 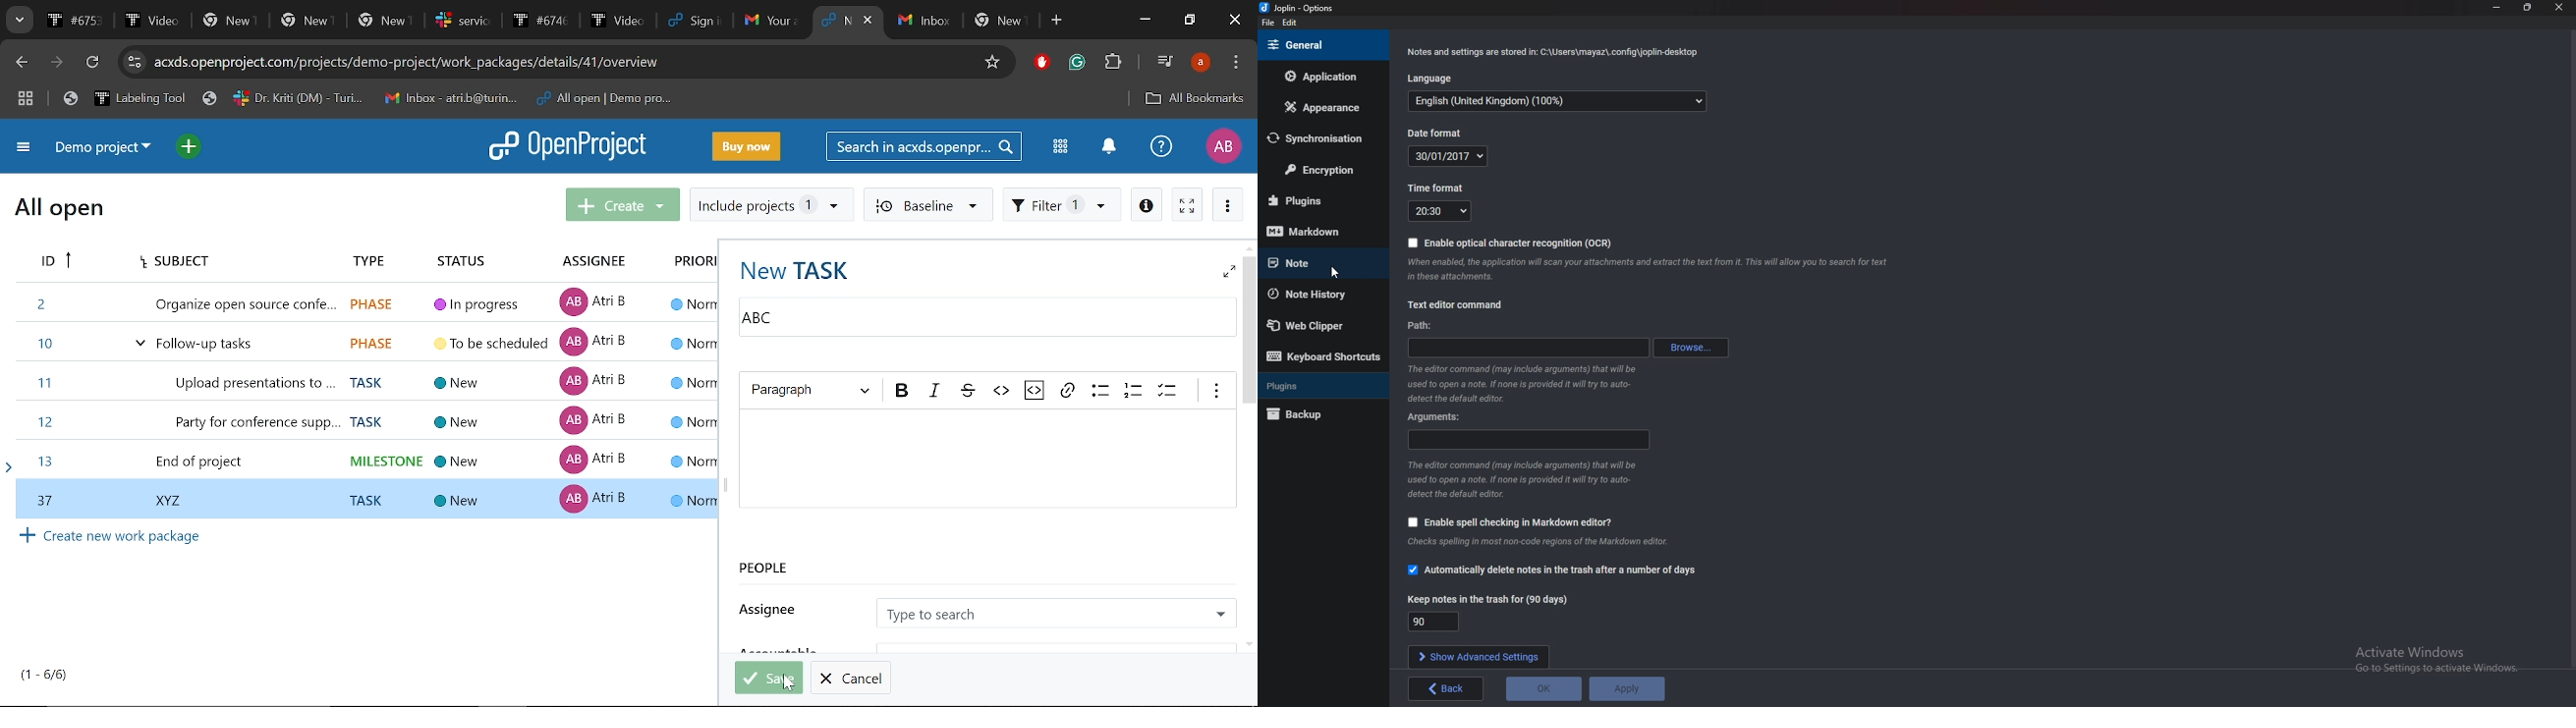 What do you see at coordinates (1530, 480) in the screenshot?
I see `info` at bounding box center [1530, 480].